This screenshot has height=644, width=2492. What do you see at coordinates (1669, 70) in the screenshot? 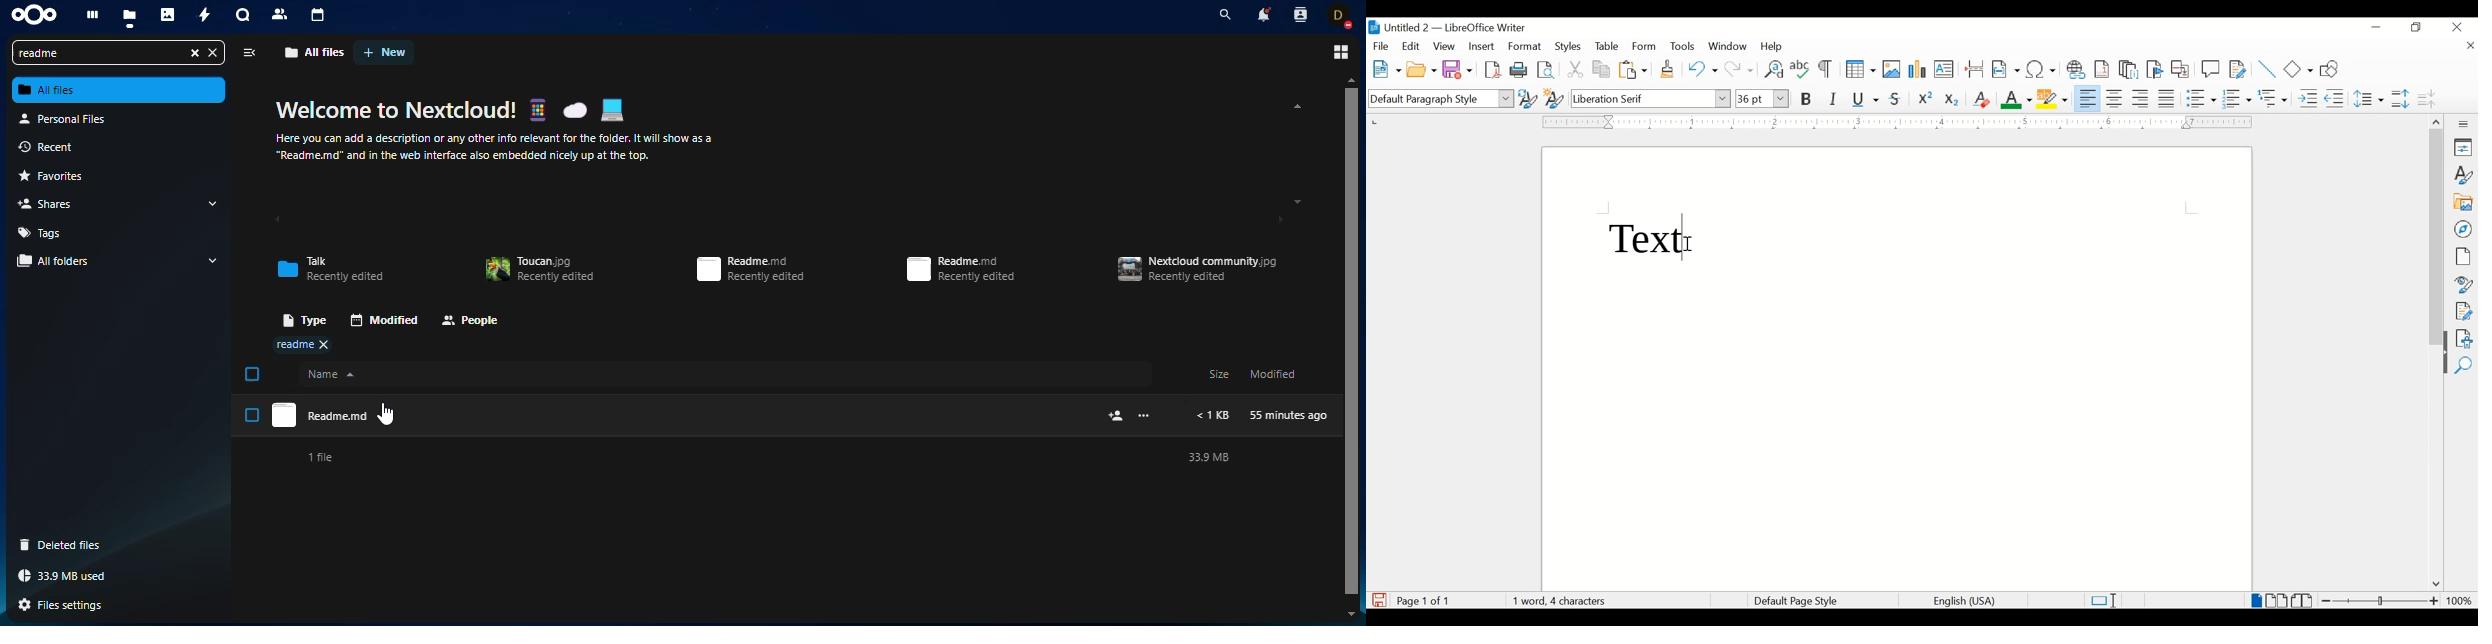
I see `clone formatting` at bounding box center [1669, 70].